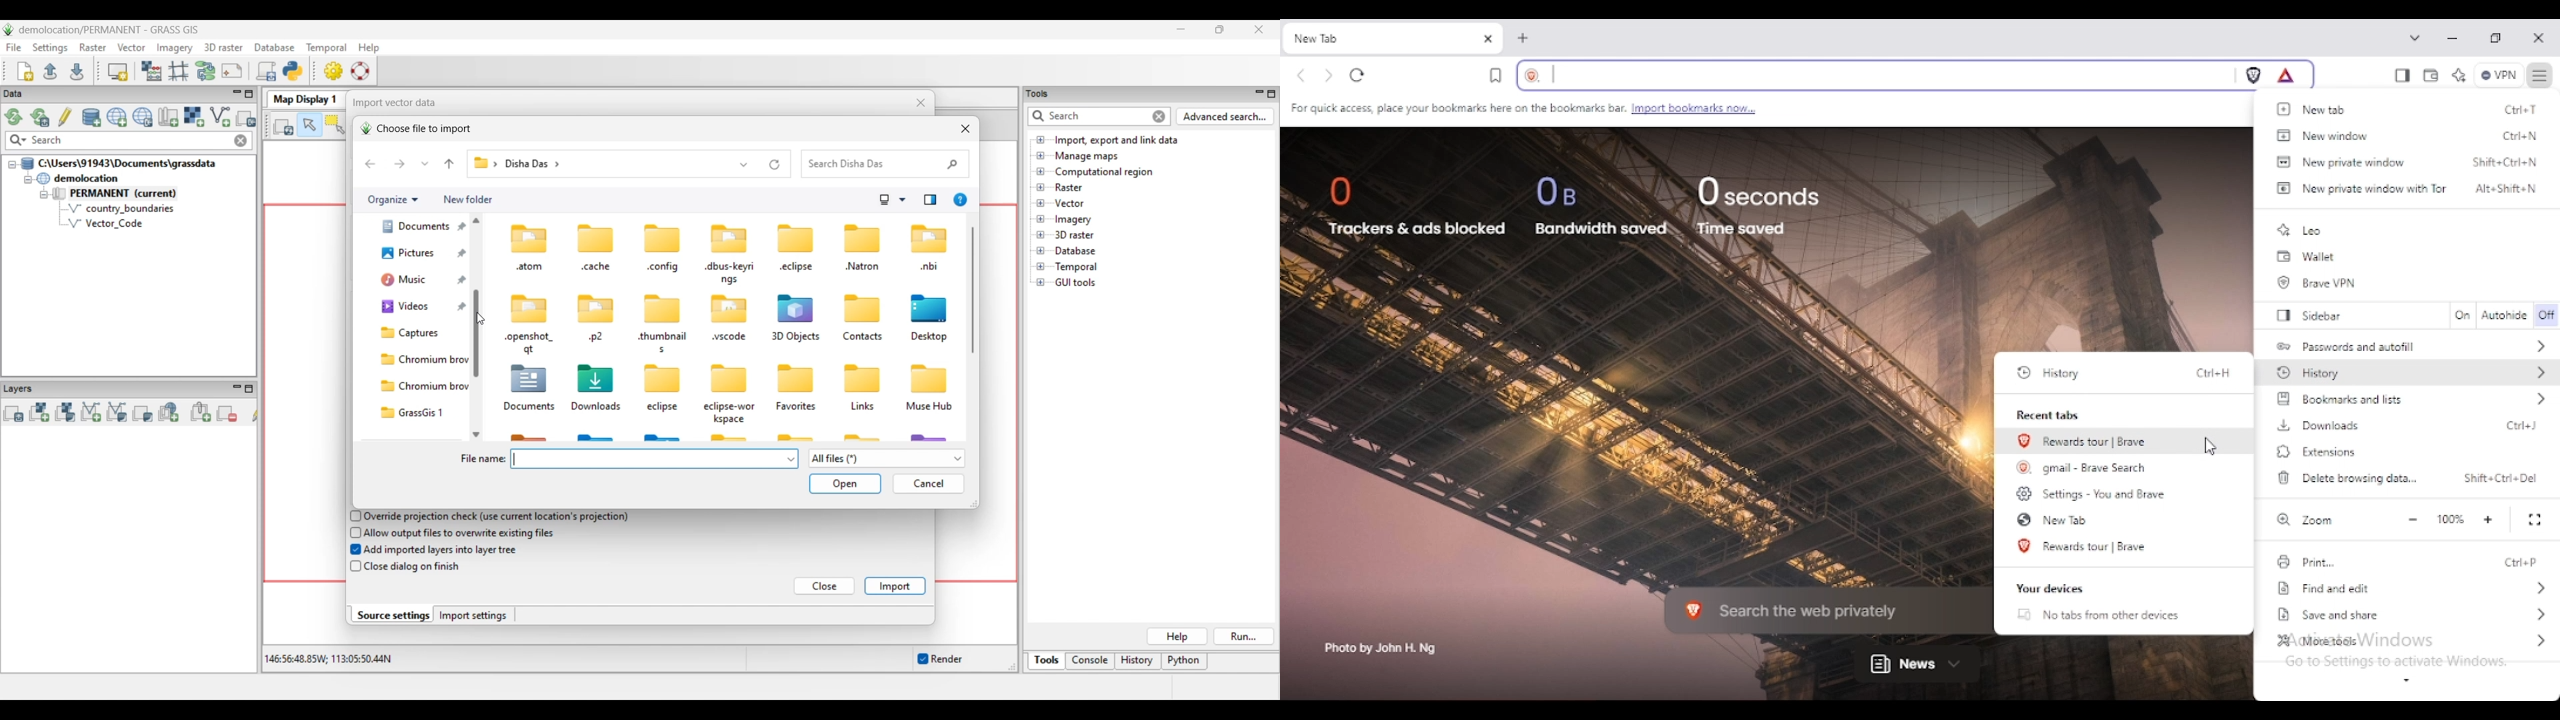 The image size is (2576, 728). Describe the element at coordinates (237, 389) in the screenshot. I see `Minimize Layers panel` at that location.